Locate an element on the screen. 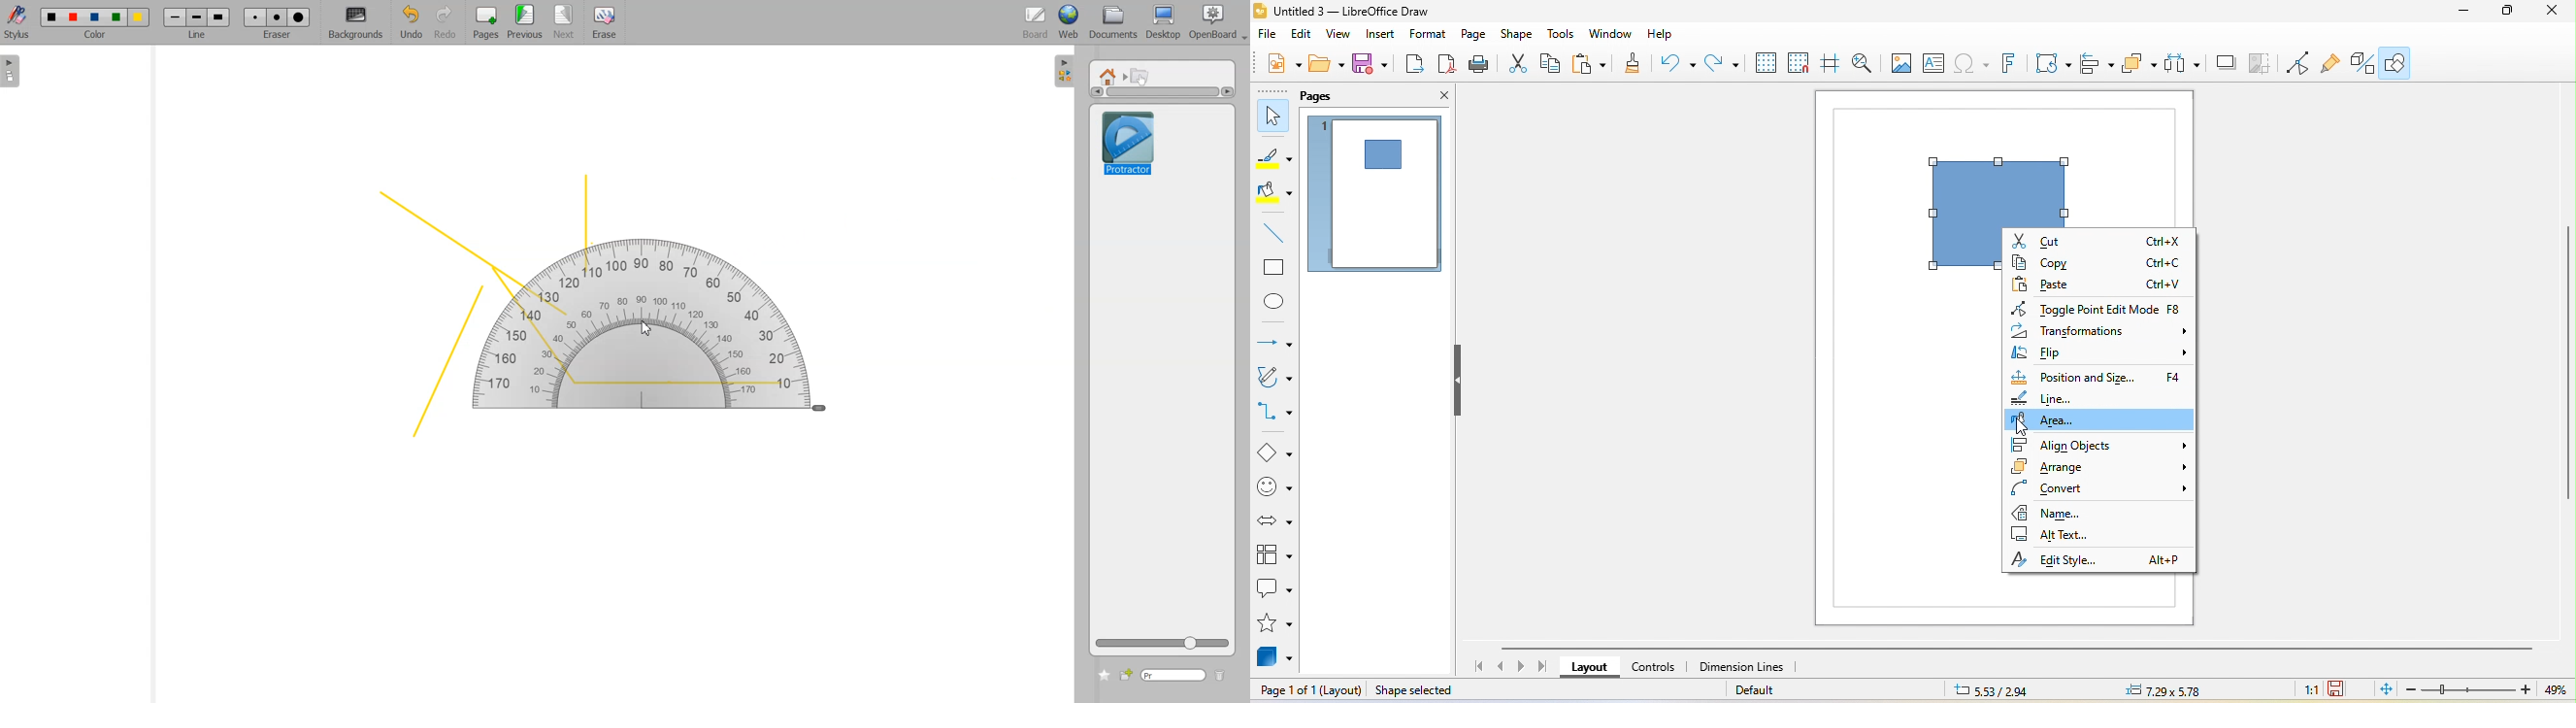 This screenshot has width=2576, height=728. controls is located at coordinates (1660, 669).